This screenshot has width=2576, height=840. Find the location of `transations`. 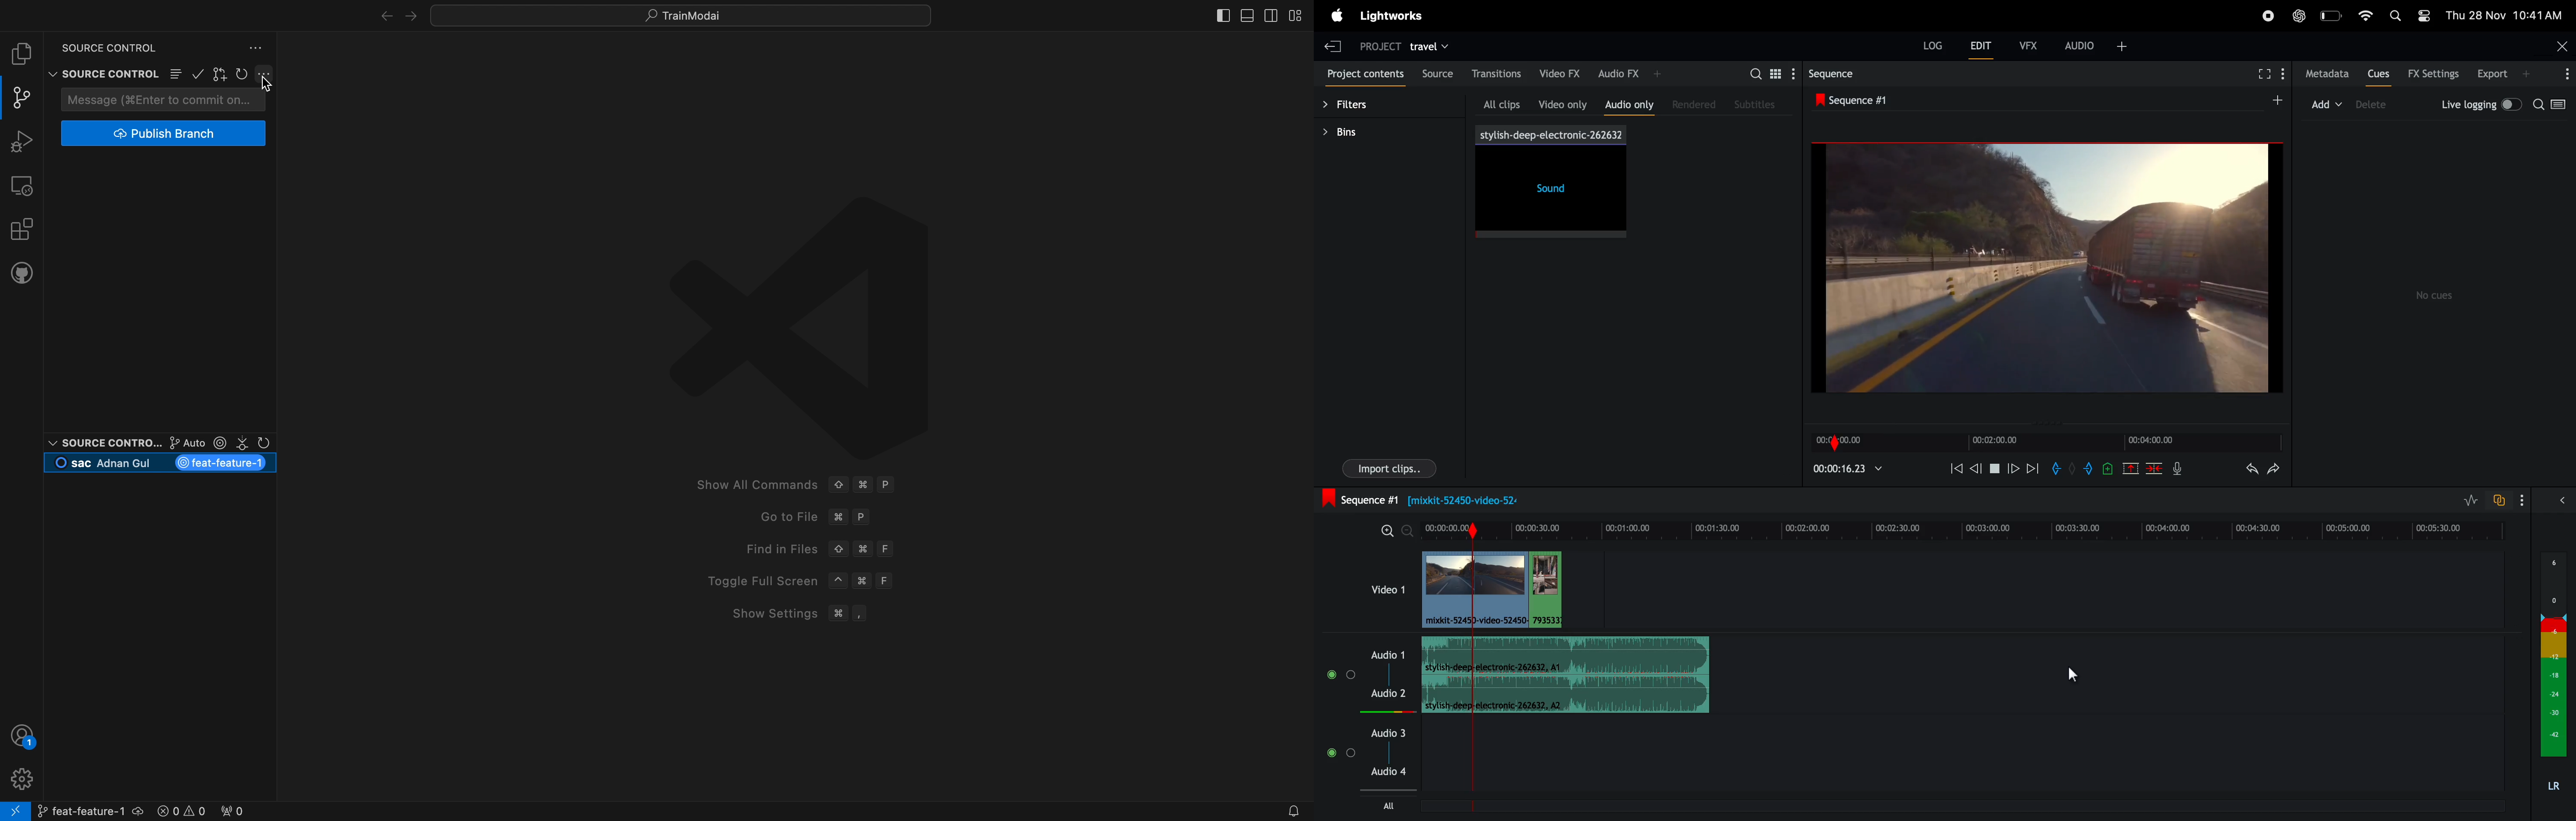

transations is located at coordinates (1495, 73).